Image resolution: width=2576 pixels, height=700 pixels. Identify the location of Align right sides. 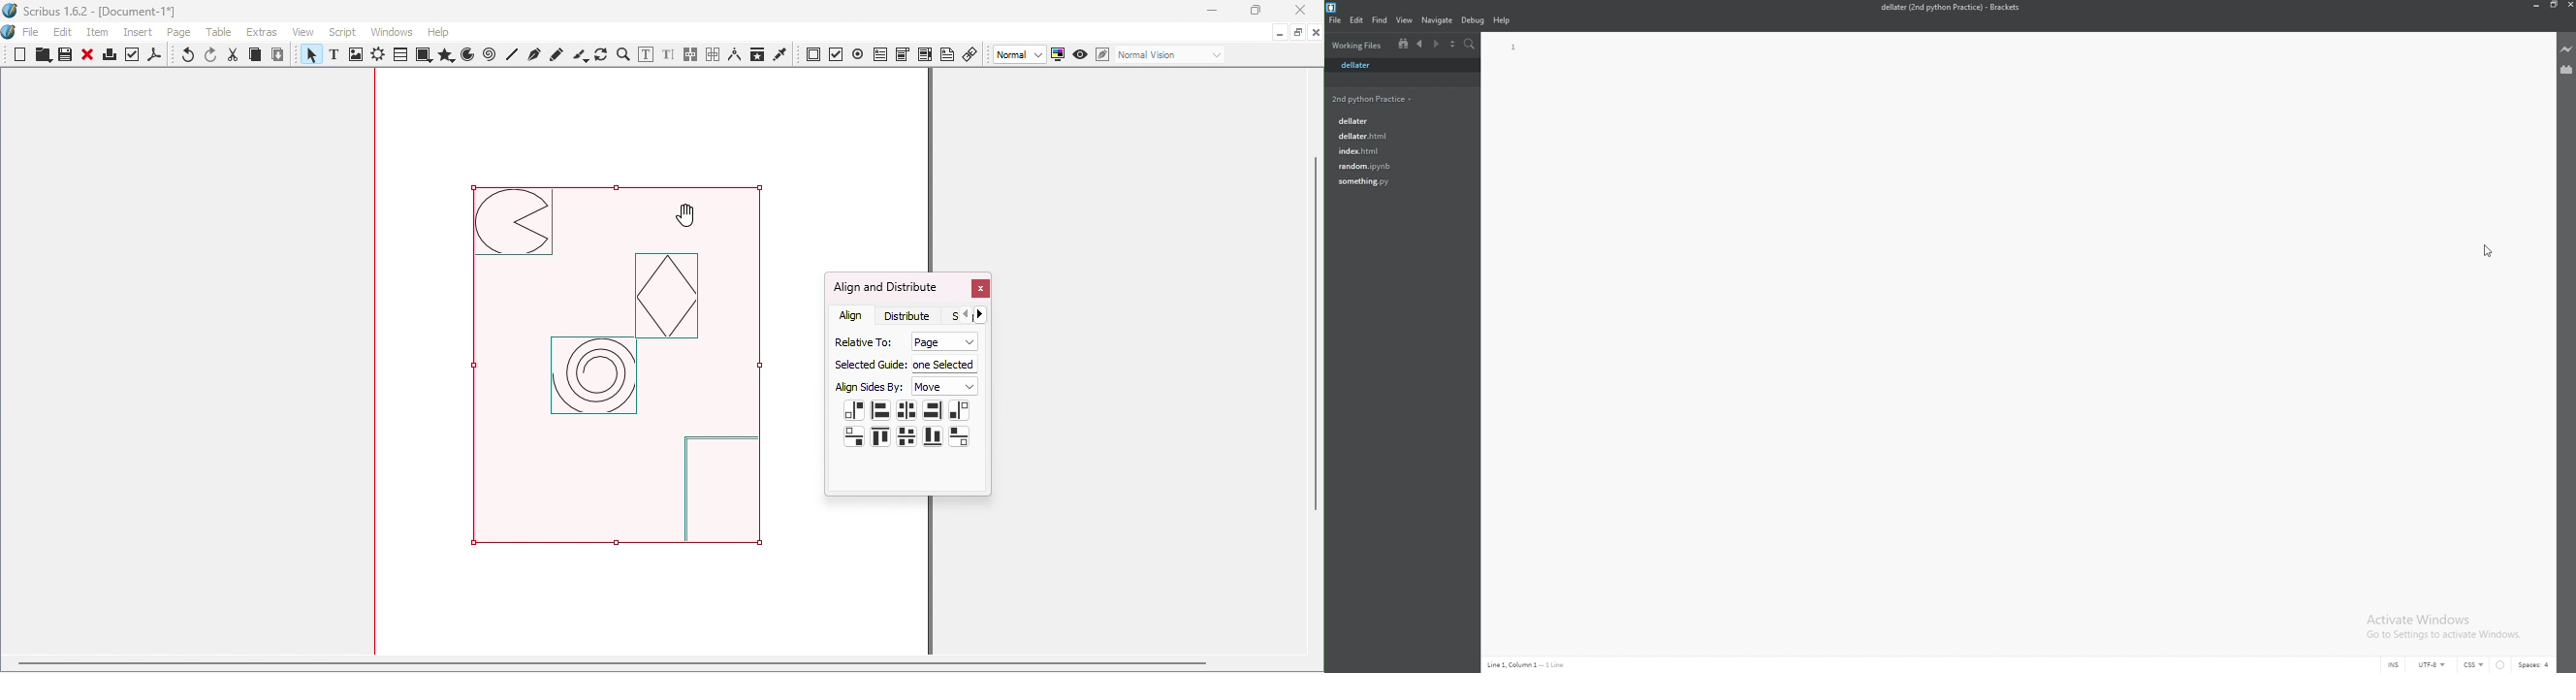
(932, 411).